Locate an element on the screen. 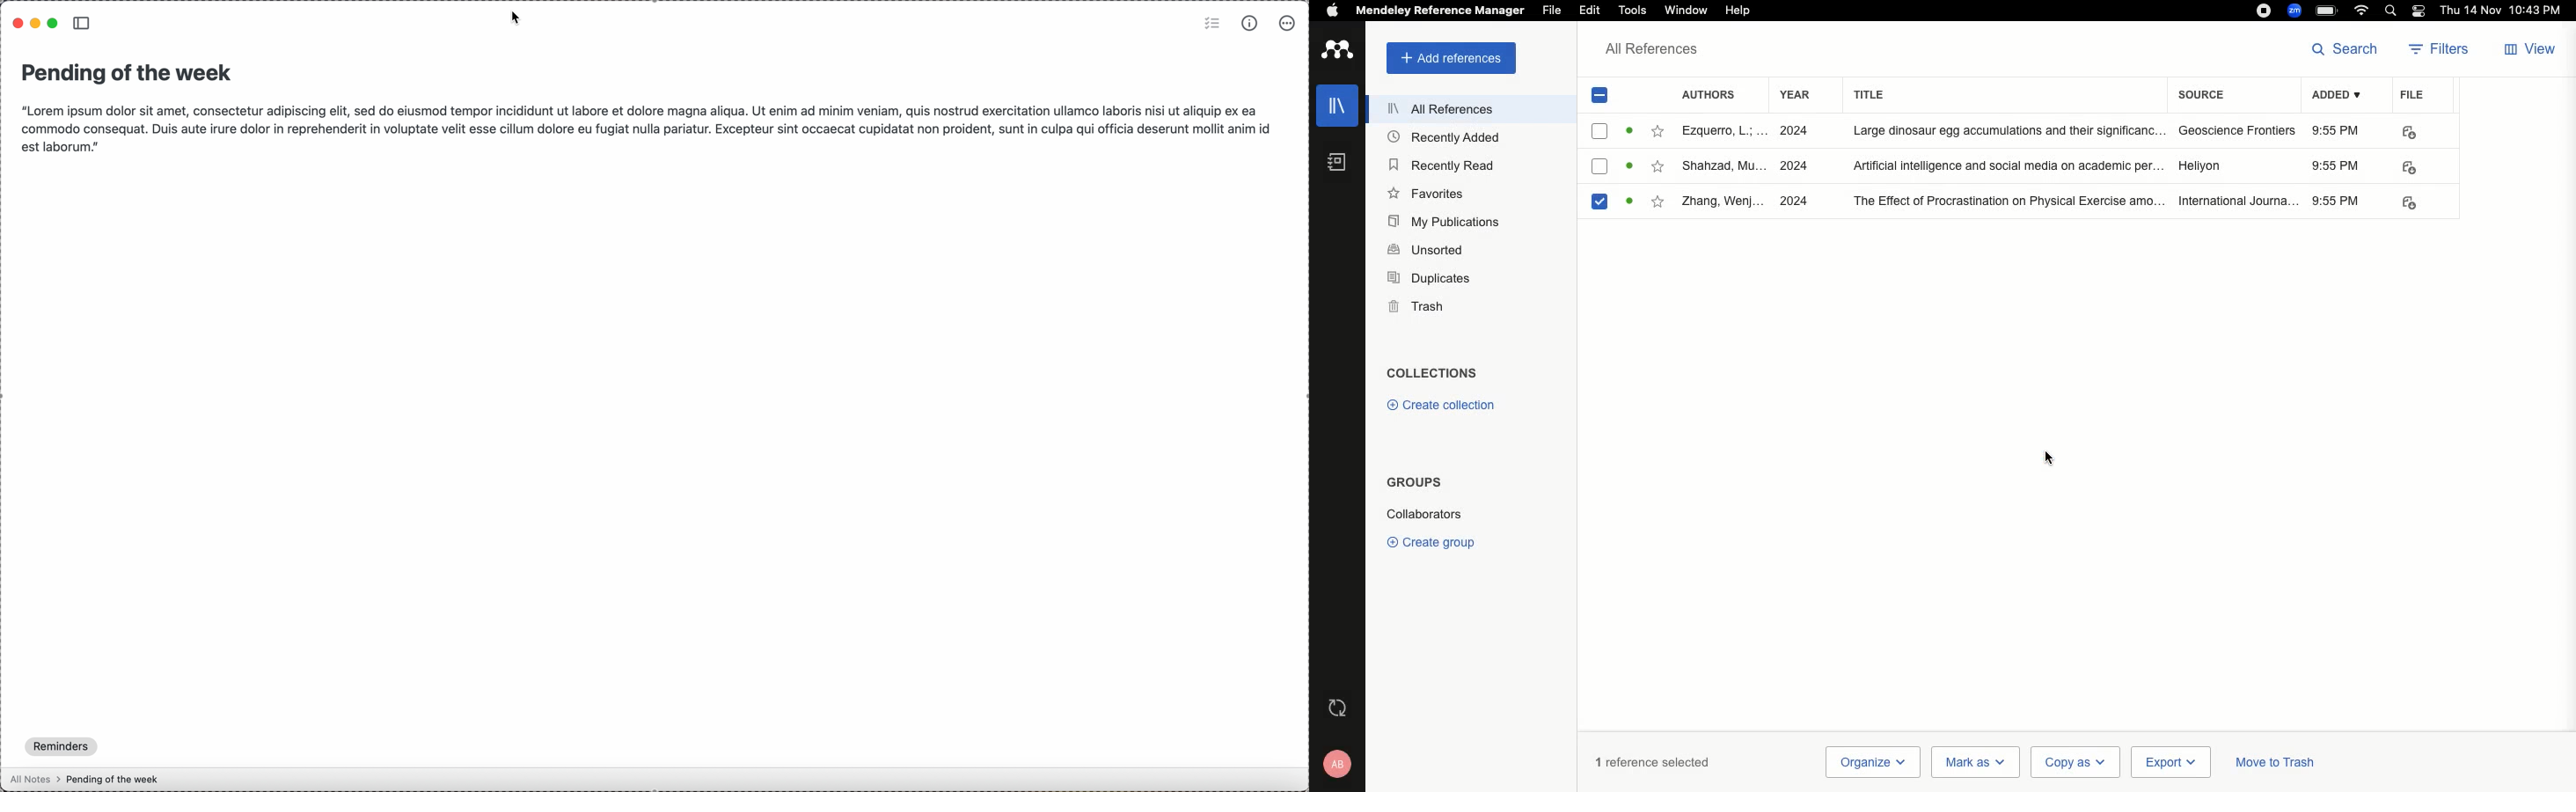  All references is located at coordinates (1441, 112).